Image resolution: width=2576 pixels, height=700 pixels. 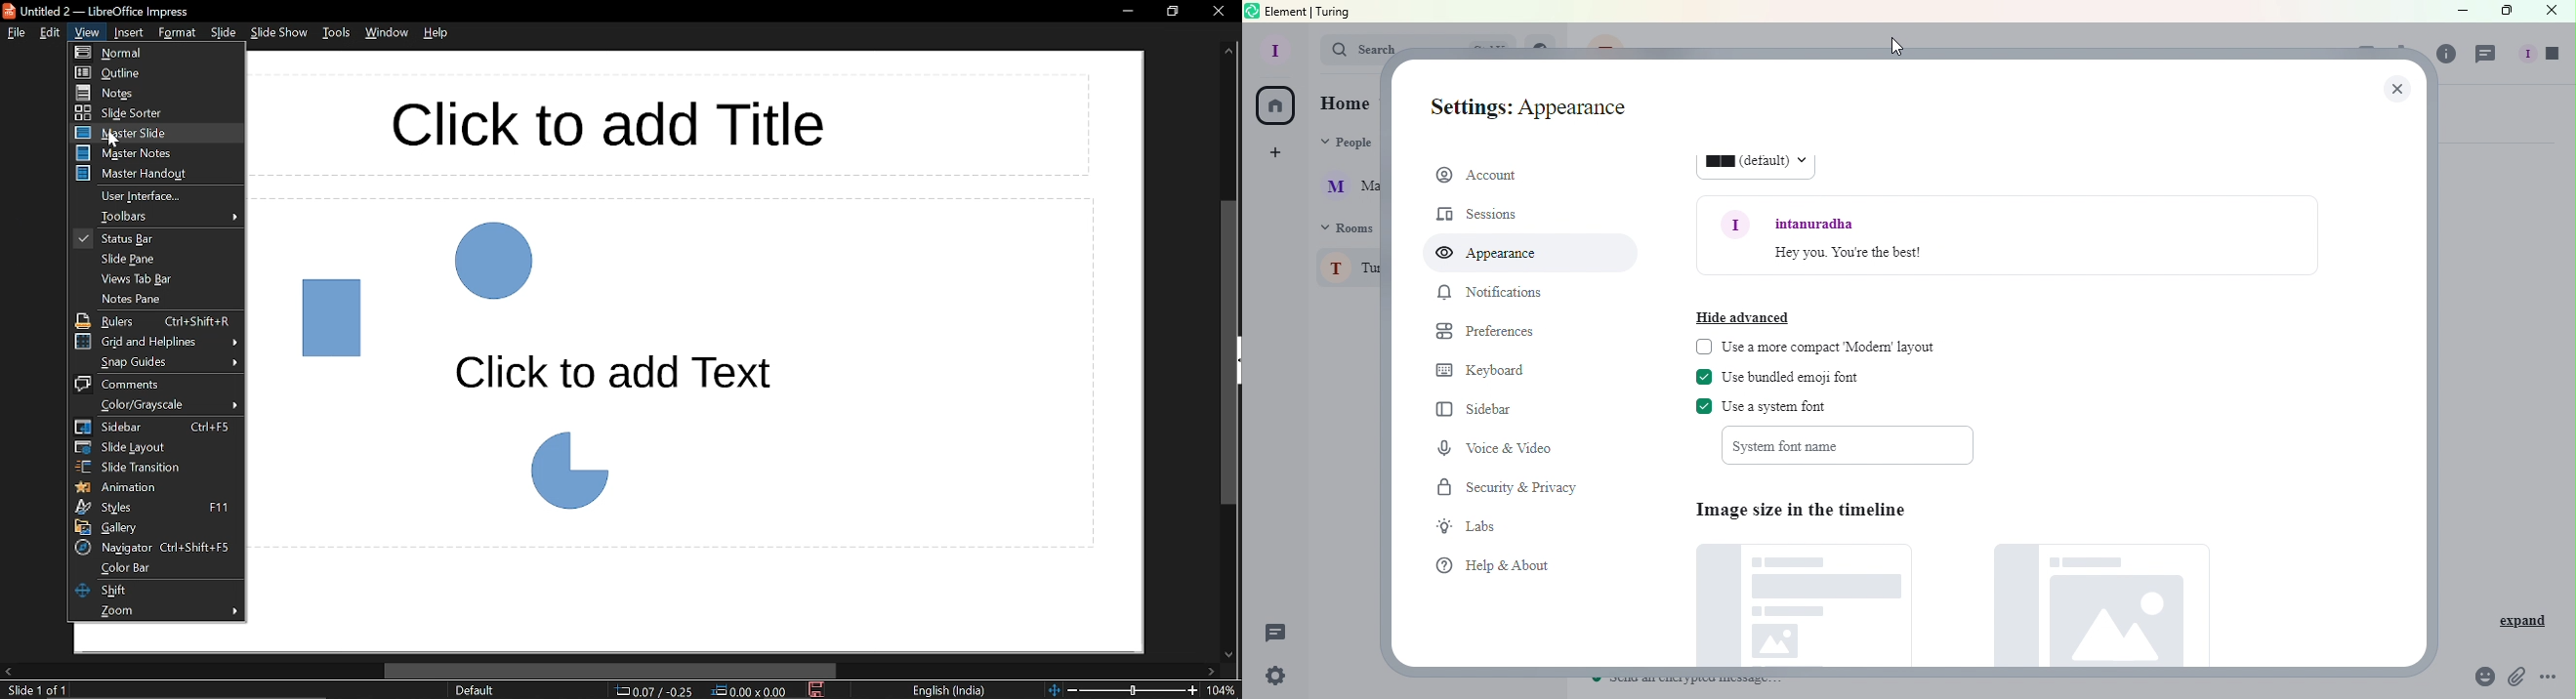 I want to click on Slide sorter, so click(x=151, y=113).